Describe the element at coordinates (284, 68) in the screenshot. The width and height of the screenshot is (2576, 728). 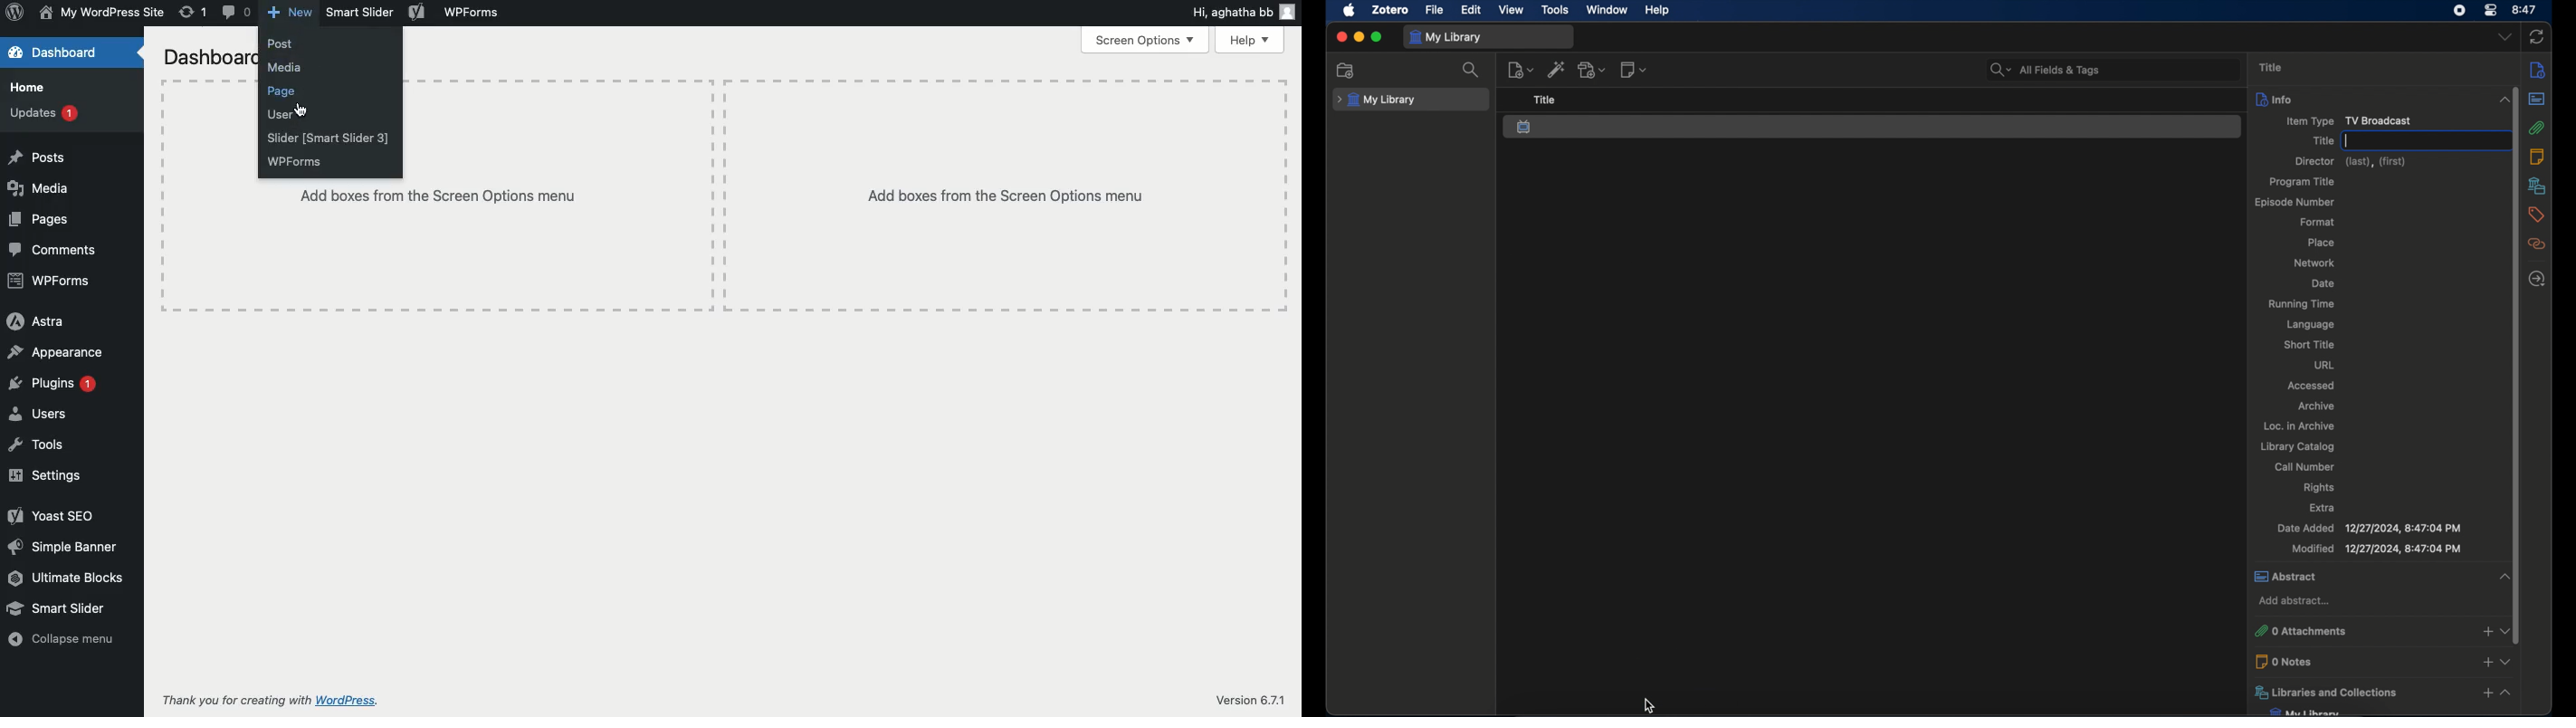
I see `Media` at that location.